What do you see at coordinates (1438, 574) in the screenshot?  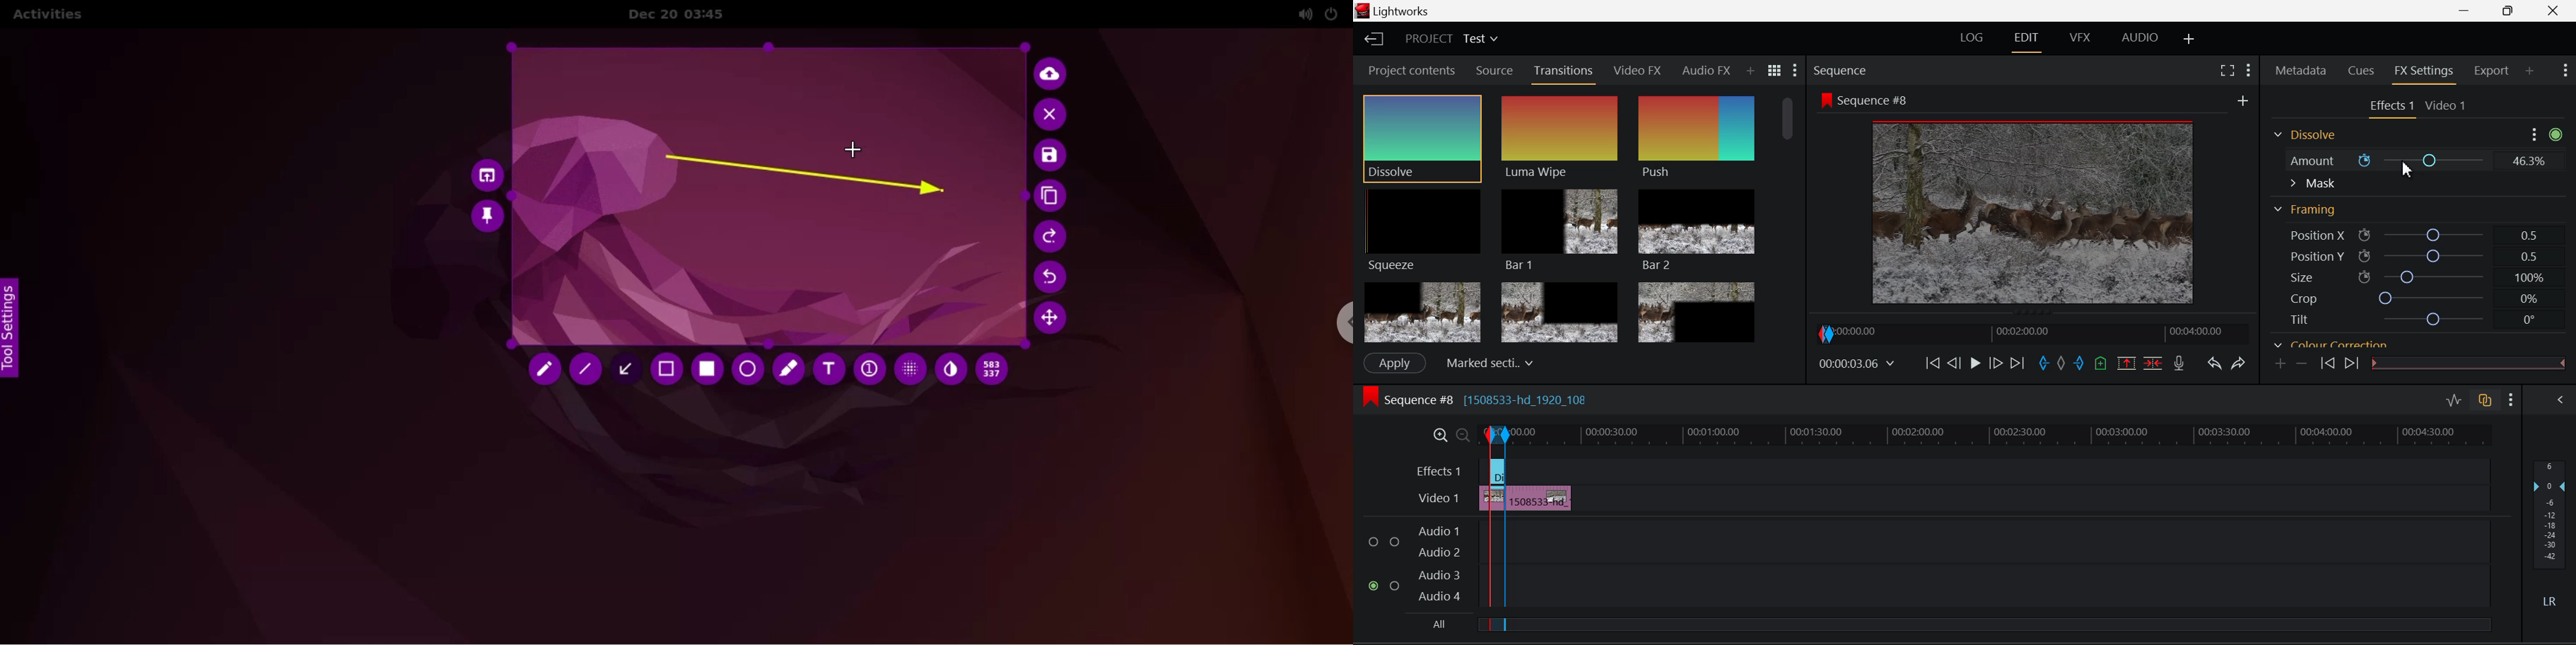 I see `Audio 3` at bounding box center [1438, 574].